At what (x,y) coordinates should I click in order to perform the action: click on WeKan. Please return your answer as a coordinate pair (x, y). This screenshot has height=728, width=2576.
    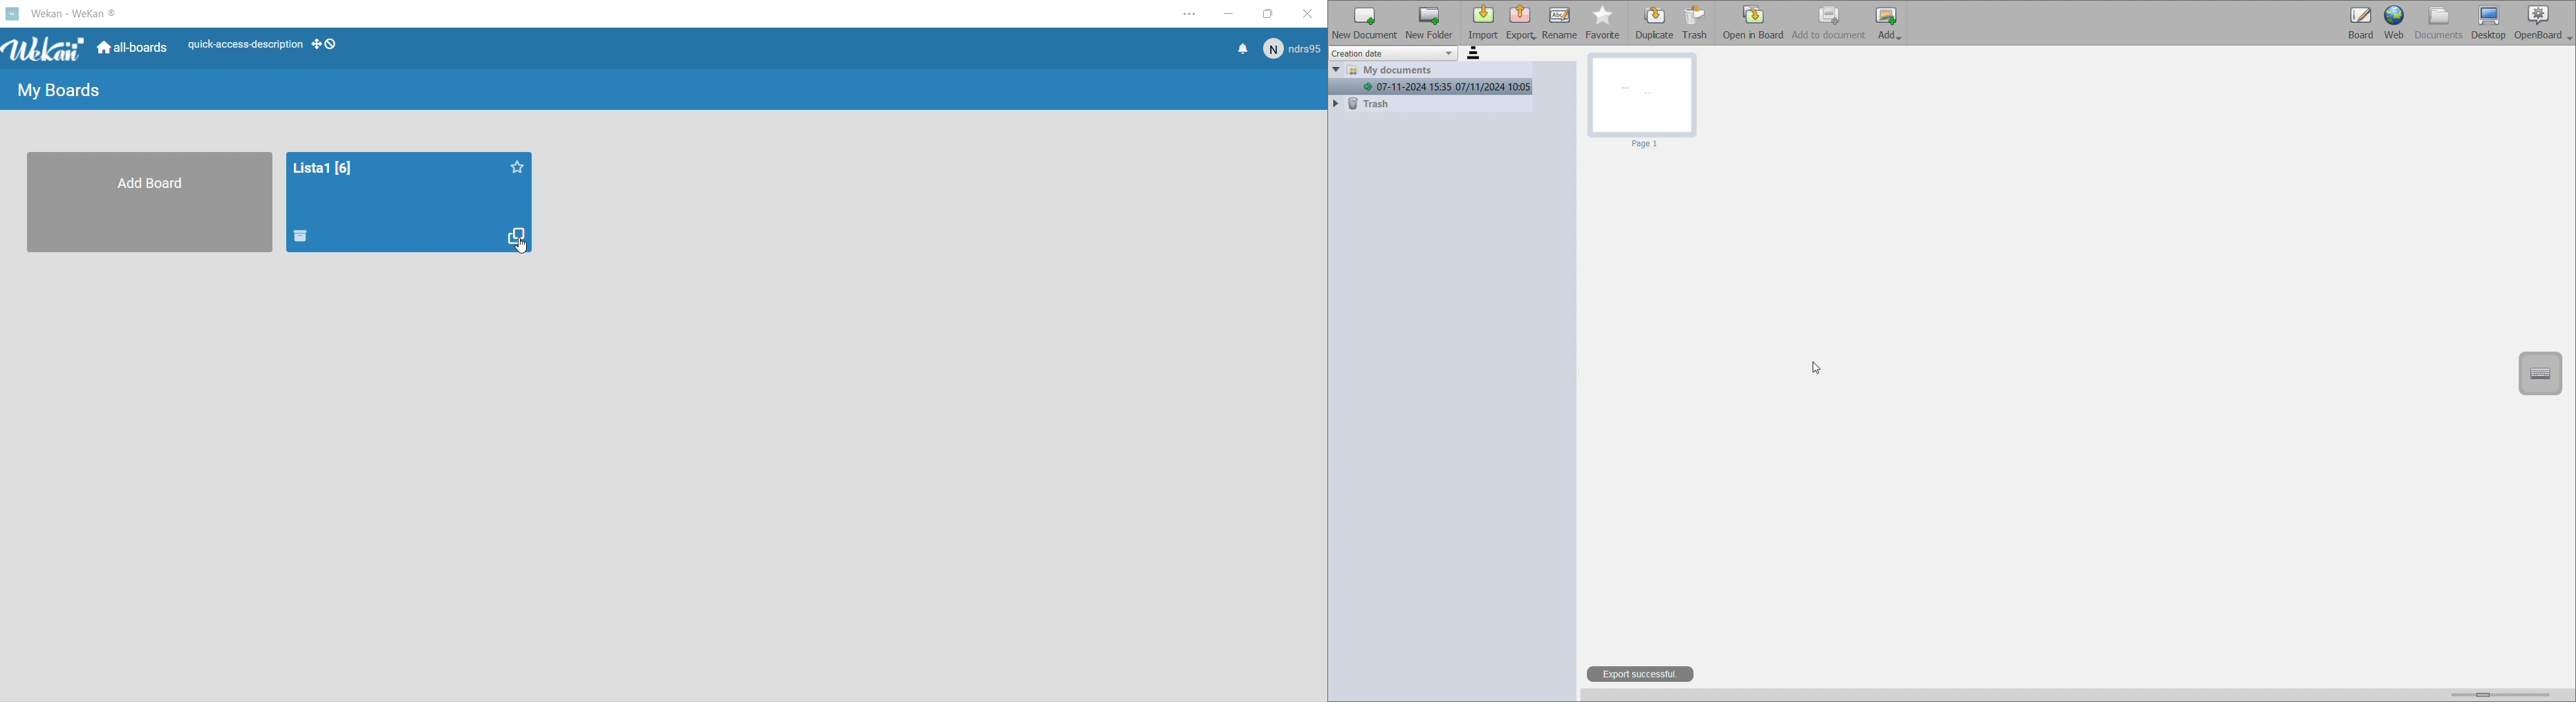
    Looking at the image, I should click on (46, 48).